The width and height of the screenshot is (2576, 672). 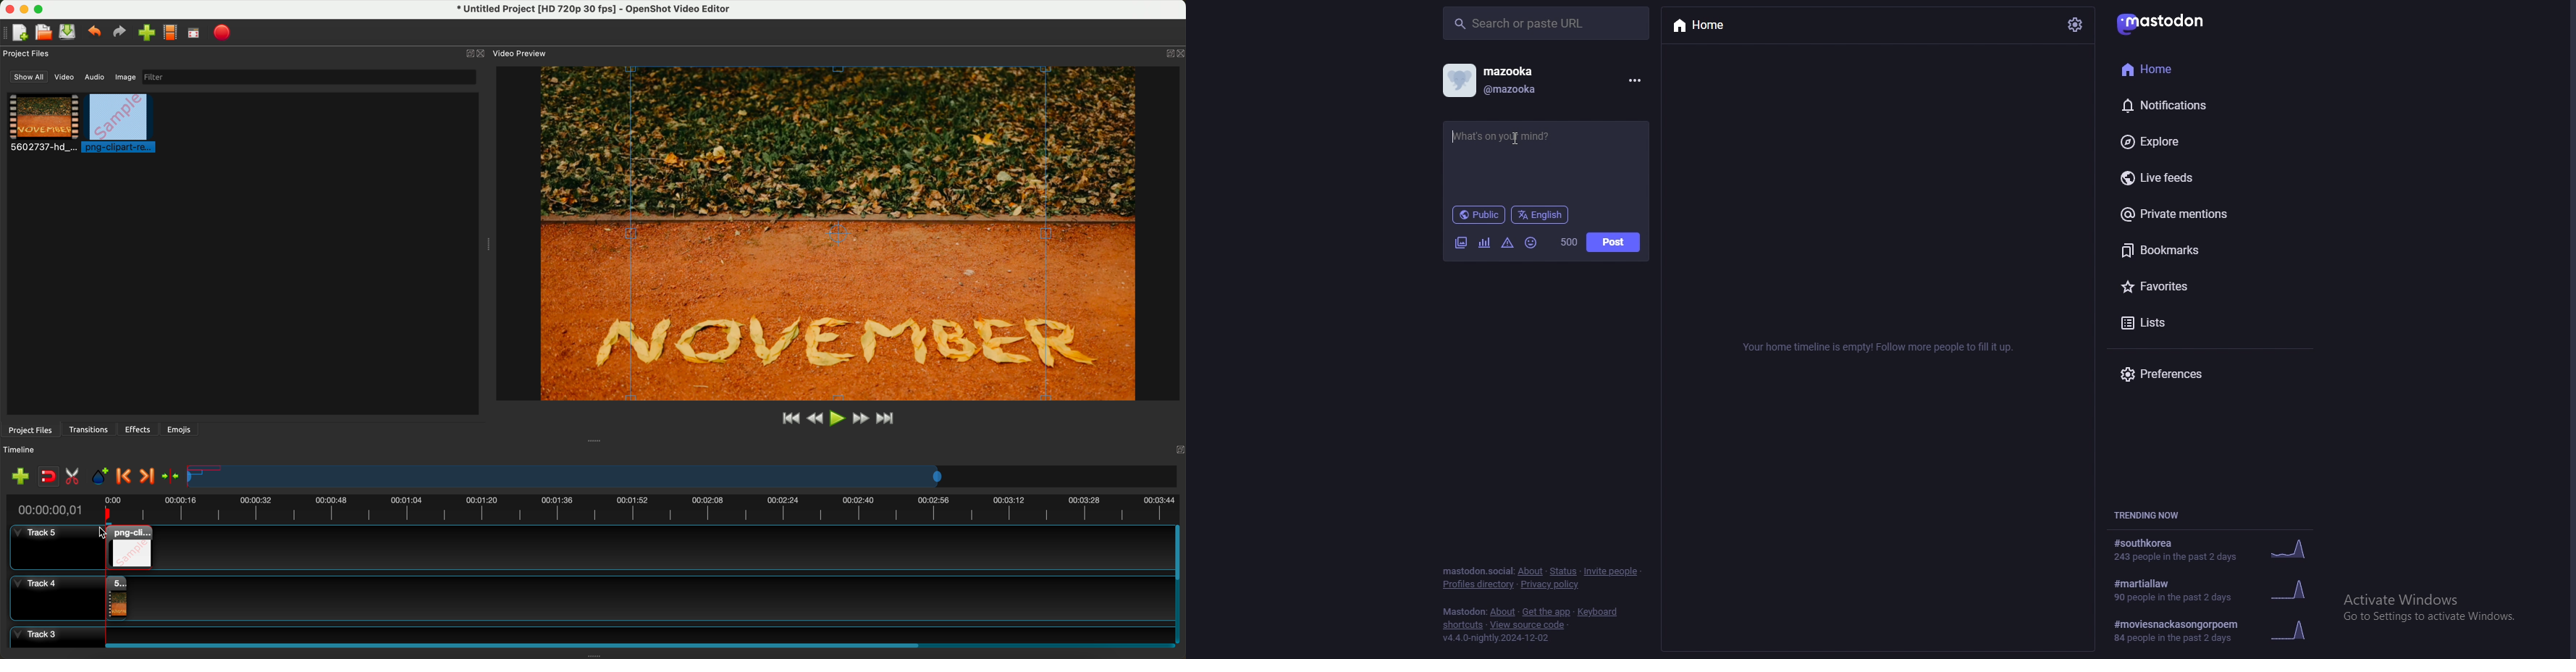 What do you see at coordinates (1563, 571) in the screenshot?
I see `status` at bounding box center [1563, 571].